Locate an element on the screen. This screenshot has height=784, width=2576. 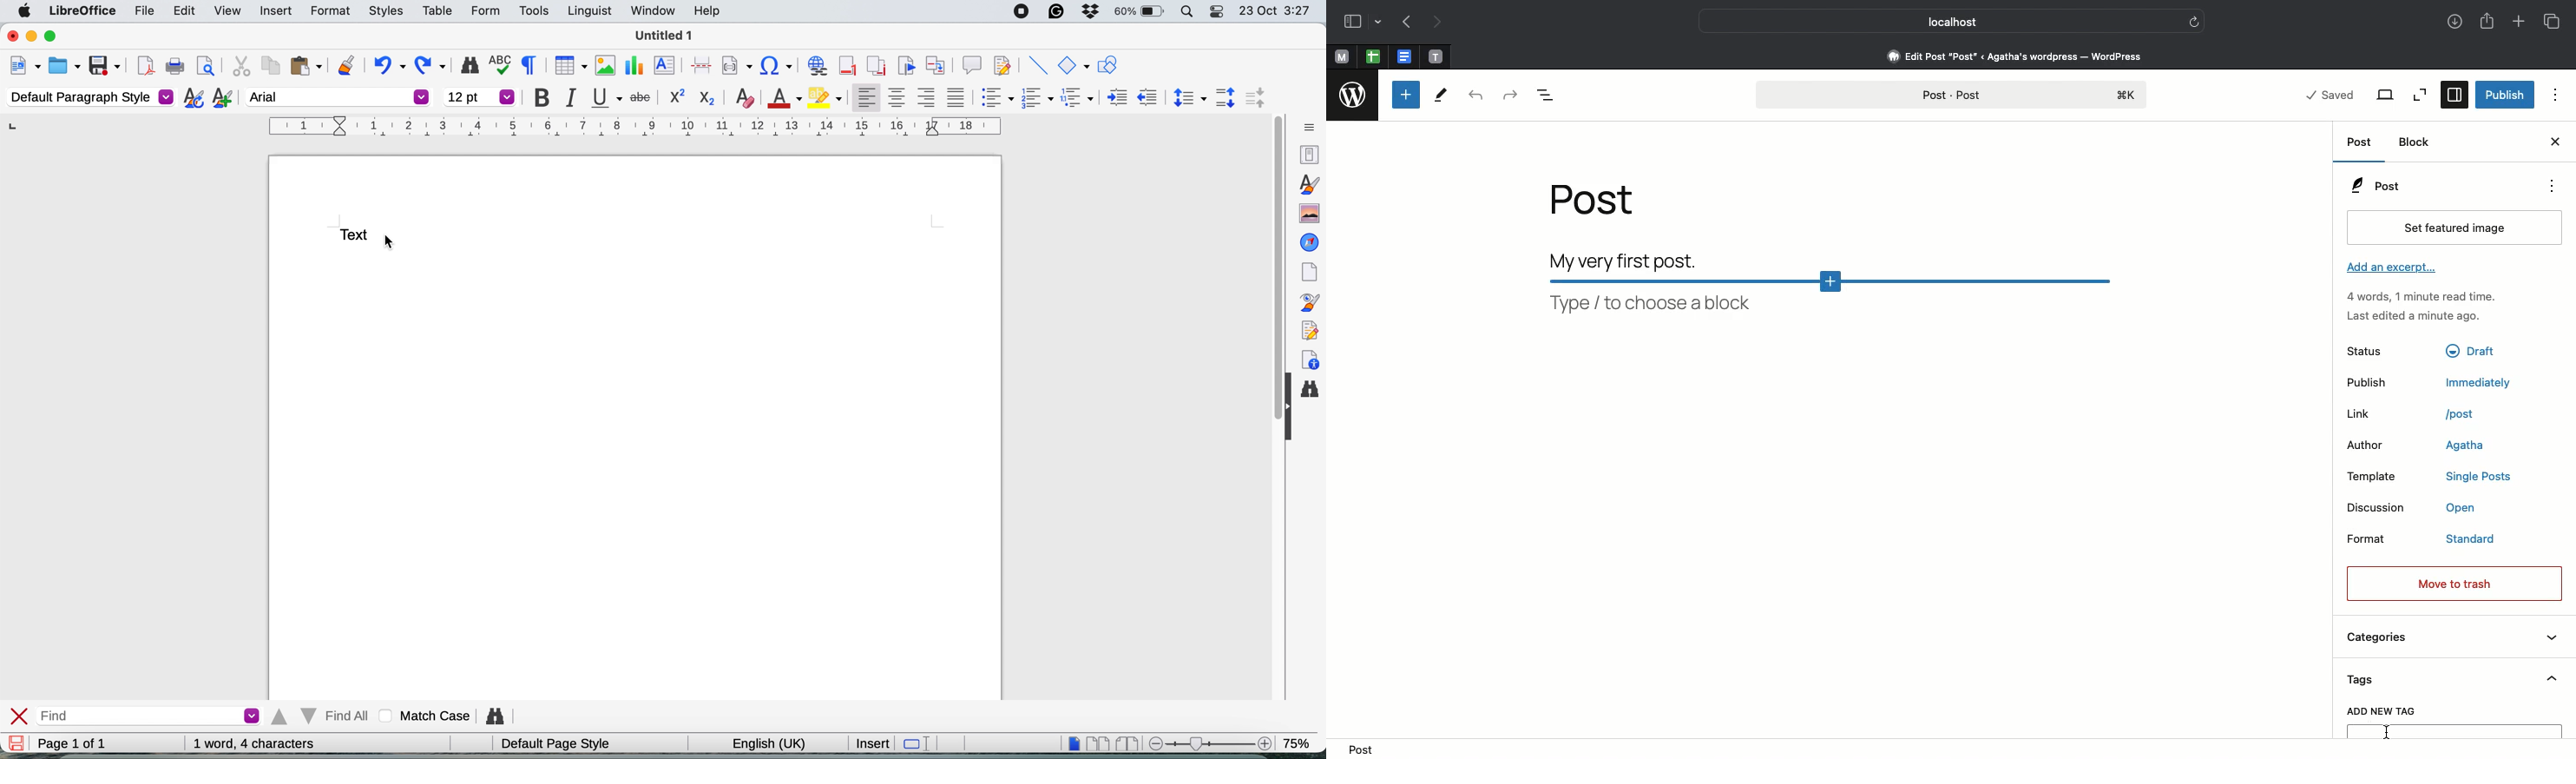
close is located at coordinates (10, 35).